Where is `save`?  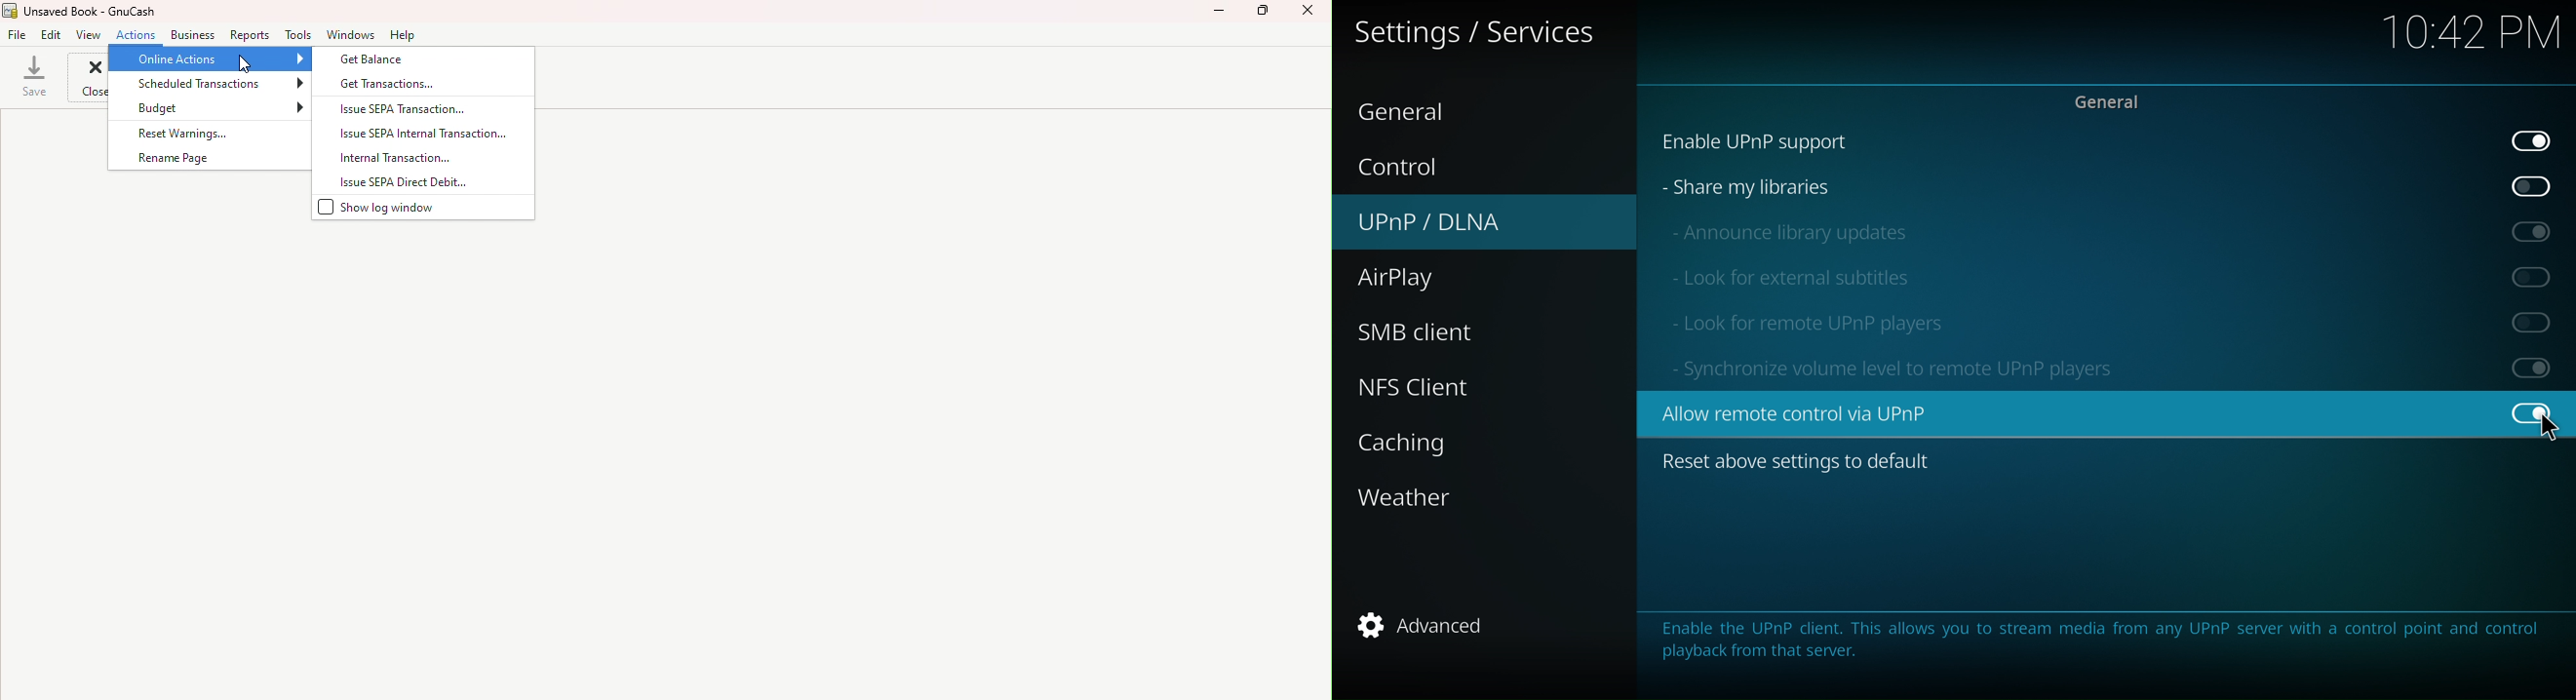
save is located at coordinates (35, 76).